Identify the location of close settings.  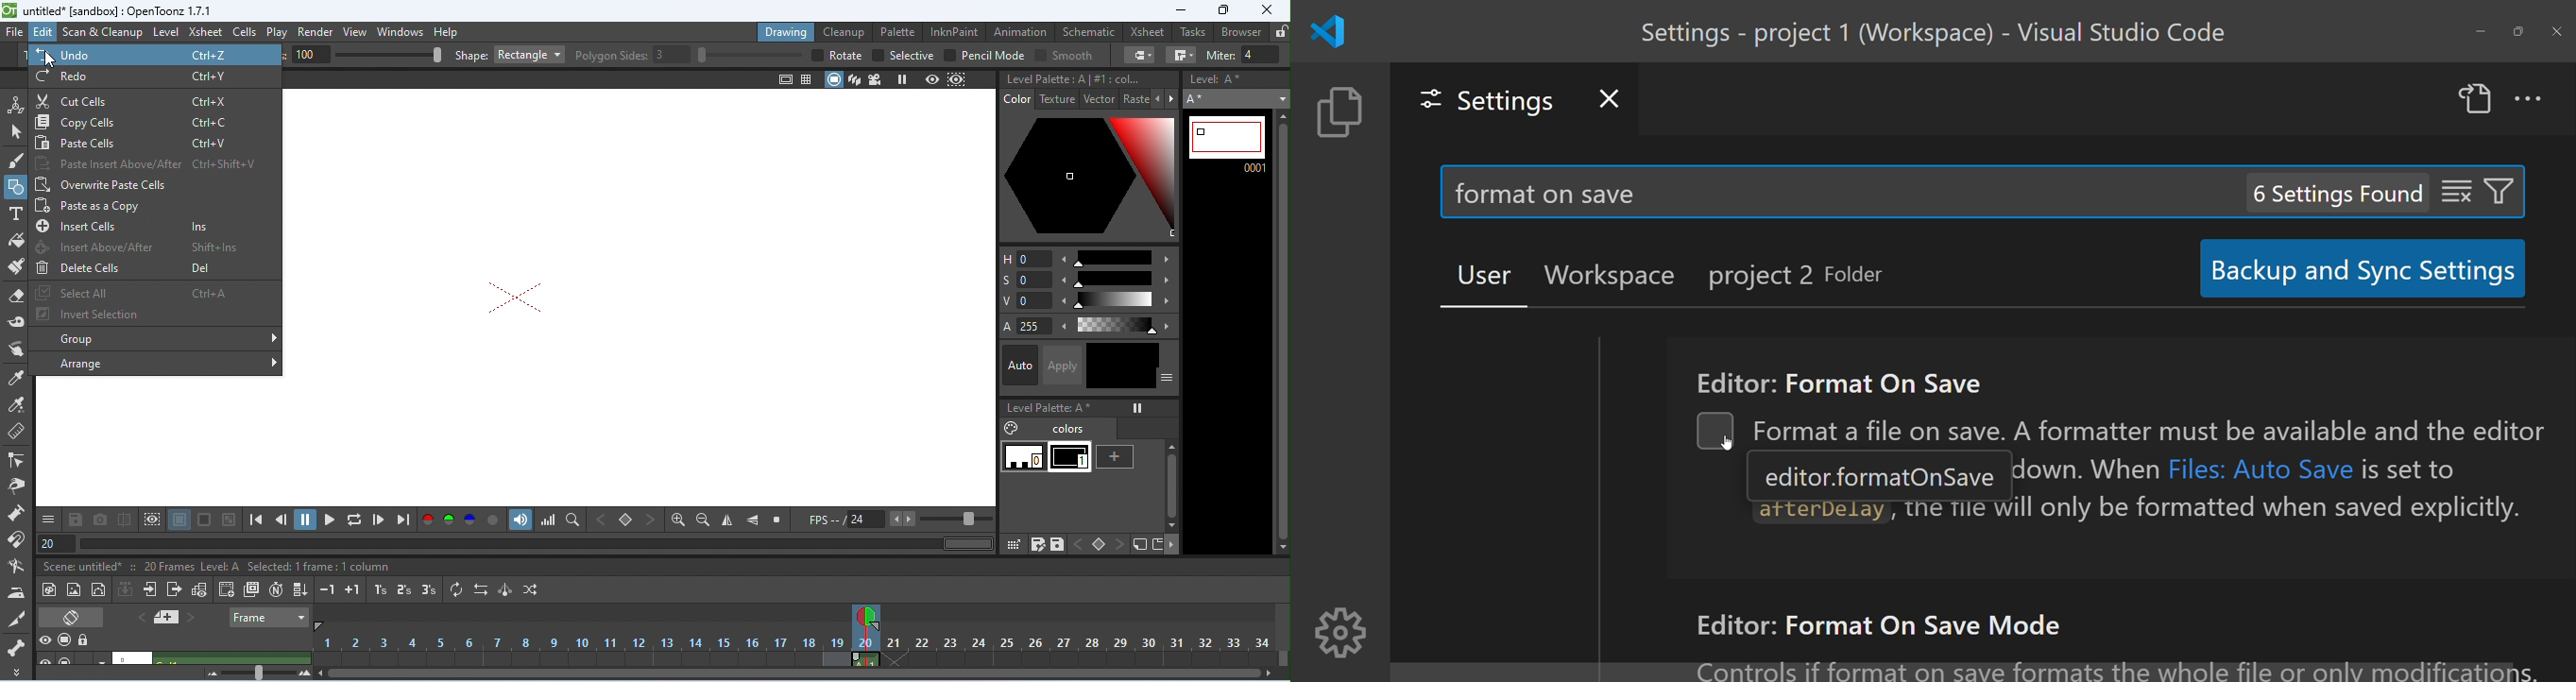
(1611, 95).